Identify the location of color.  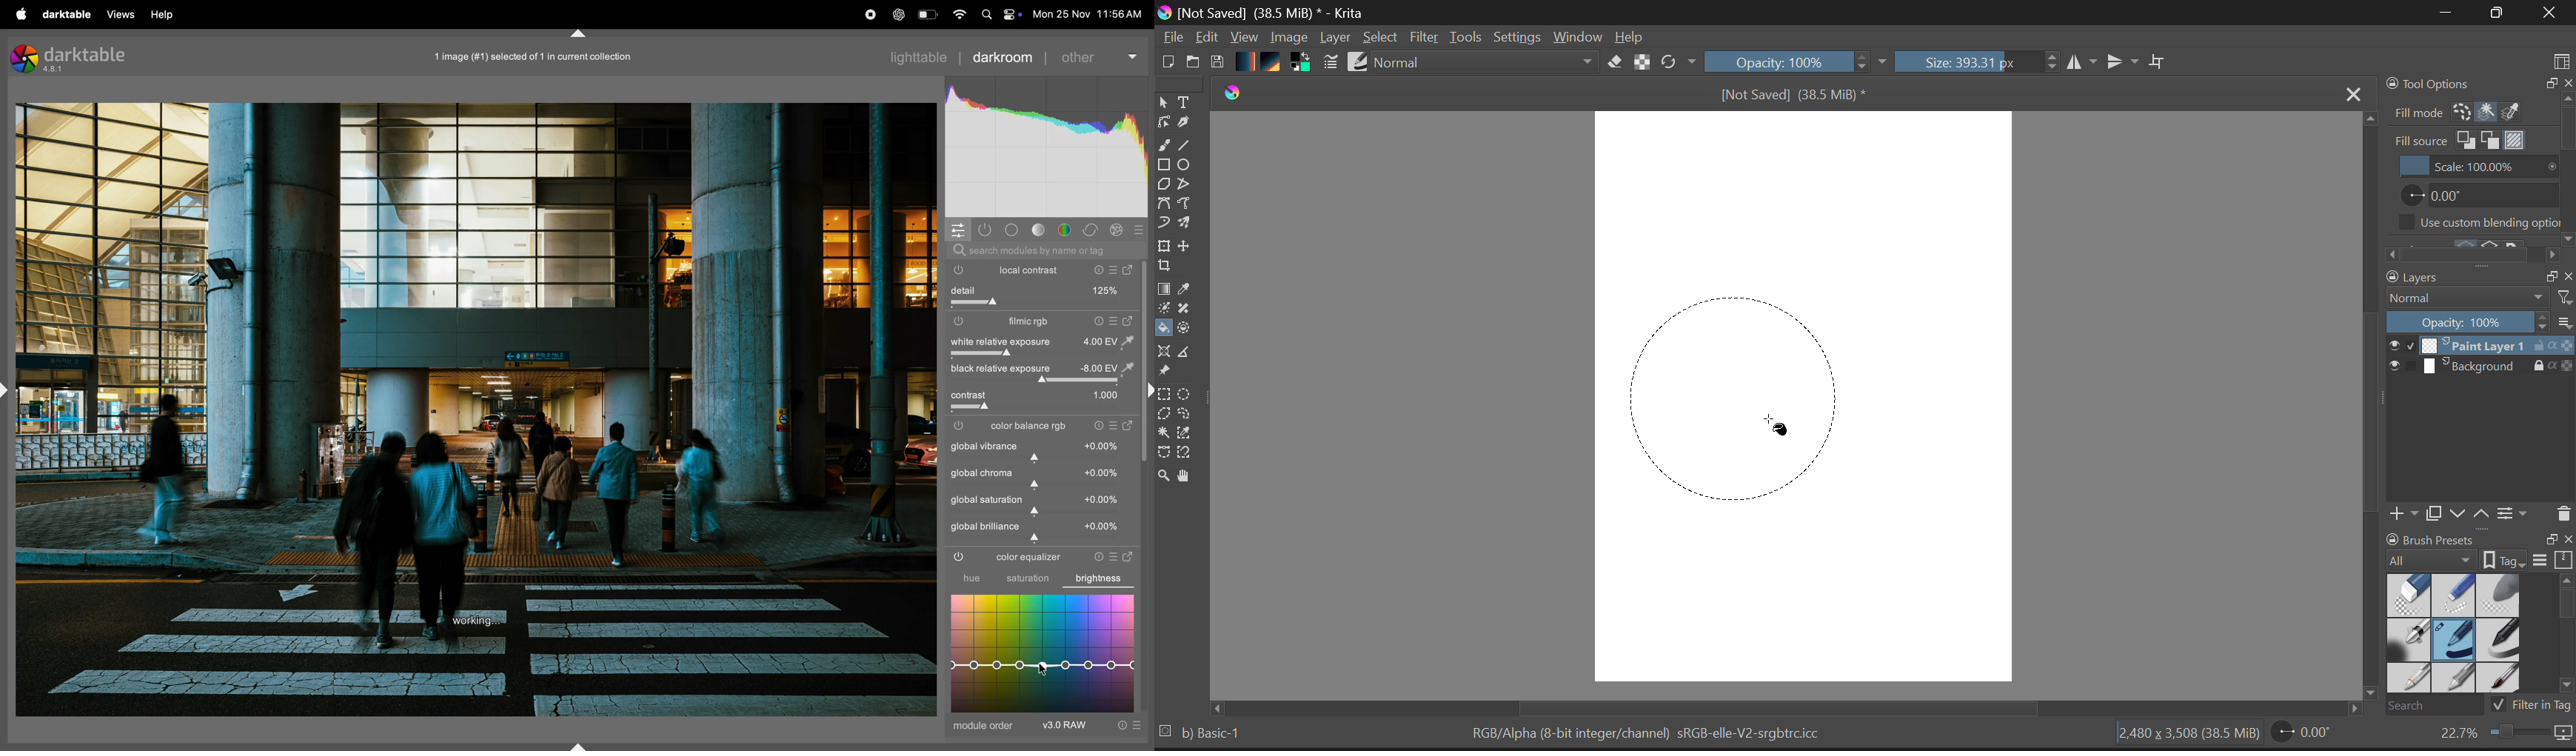
(1067, 230).